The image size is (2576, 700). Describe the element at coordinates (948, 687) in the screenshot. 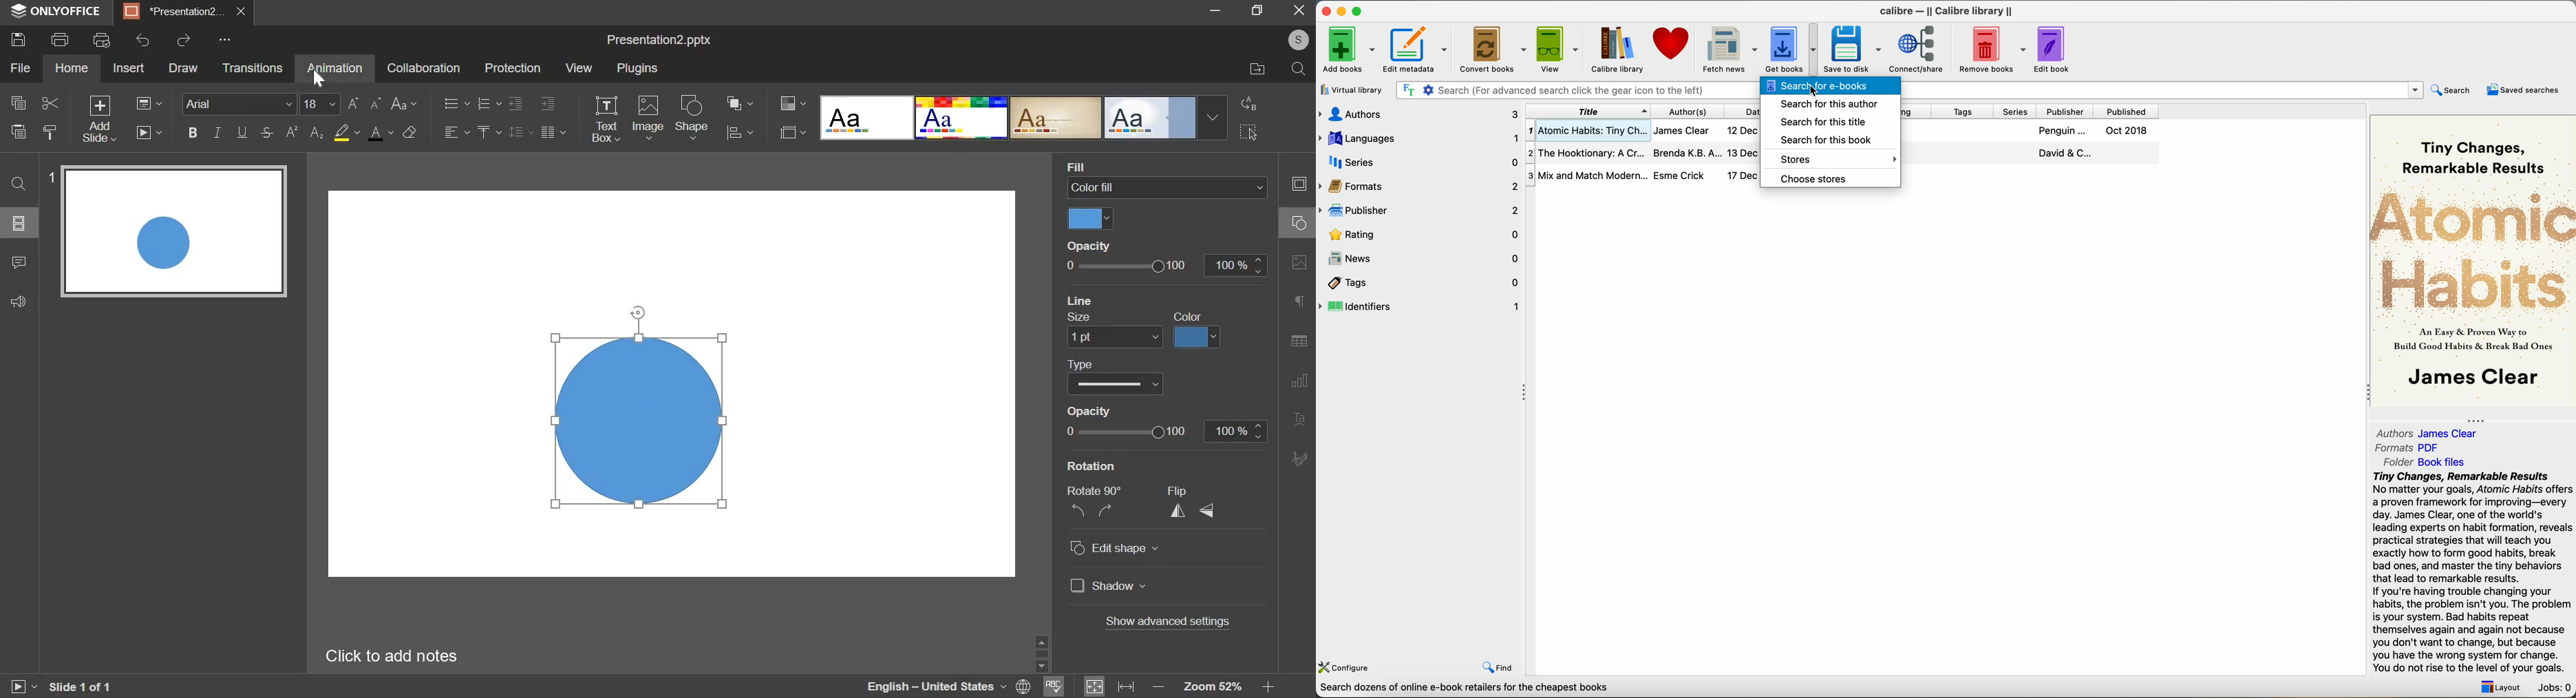

I see `language` at that location.